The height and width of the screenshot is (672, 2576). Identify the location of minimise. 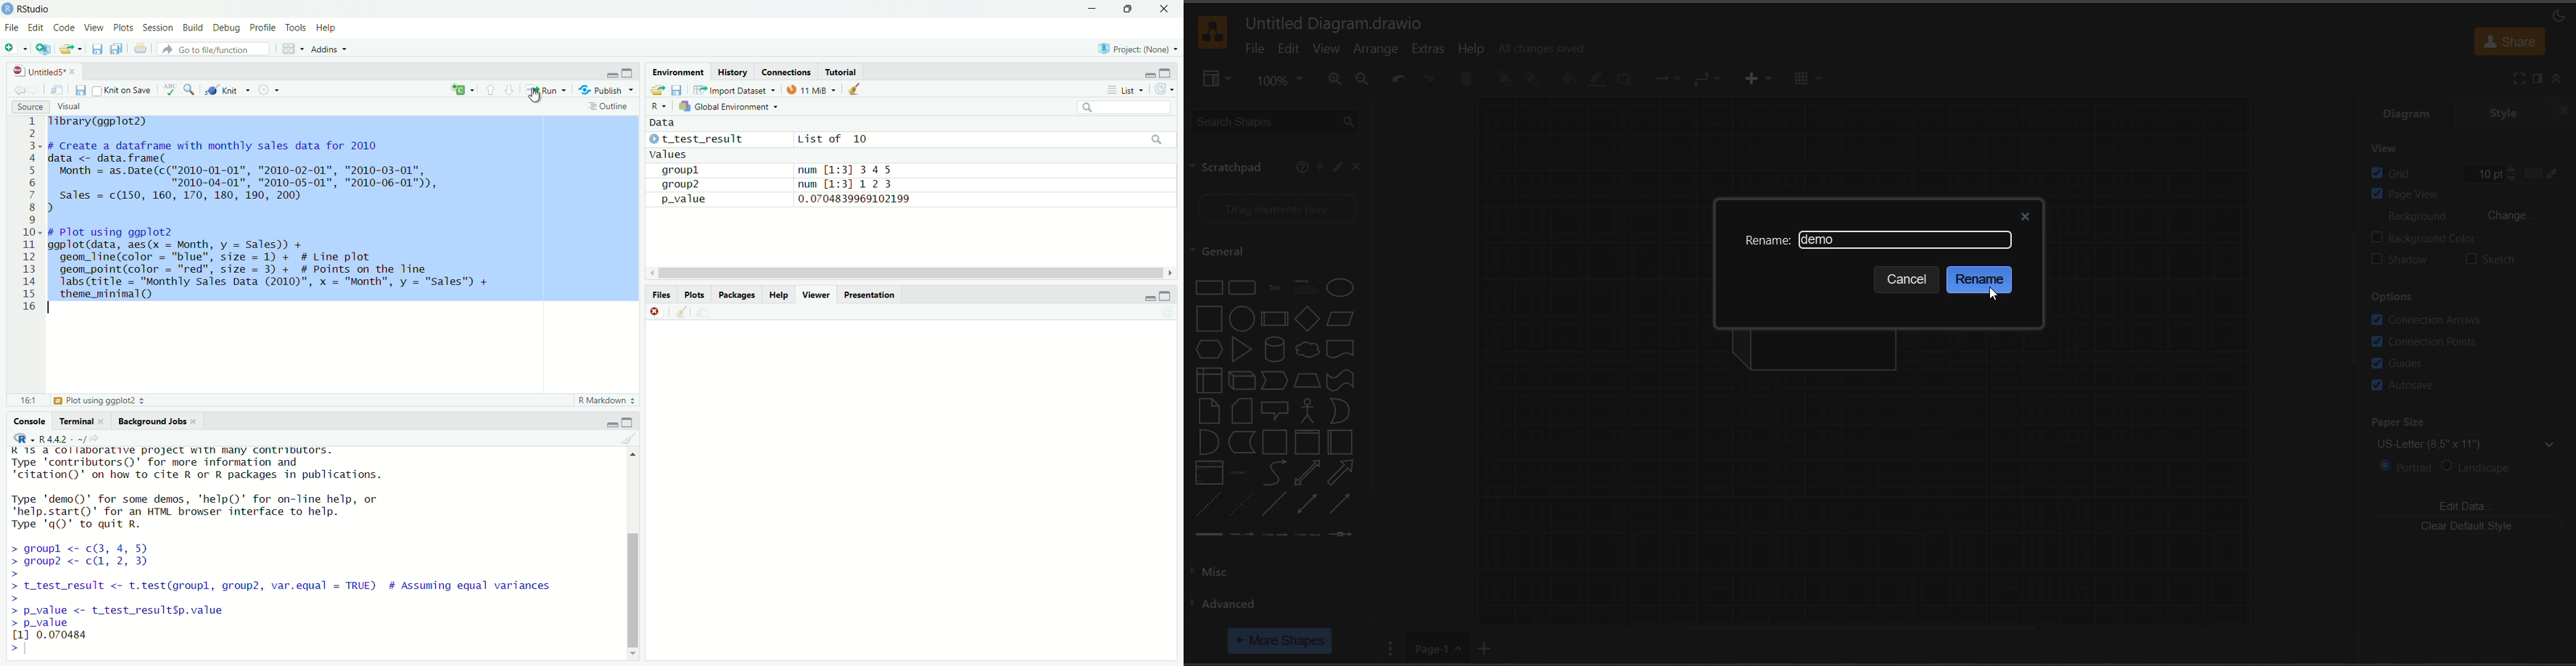
(1168, 295).